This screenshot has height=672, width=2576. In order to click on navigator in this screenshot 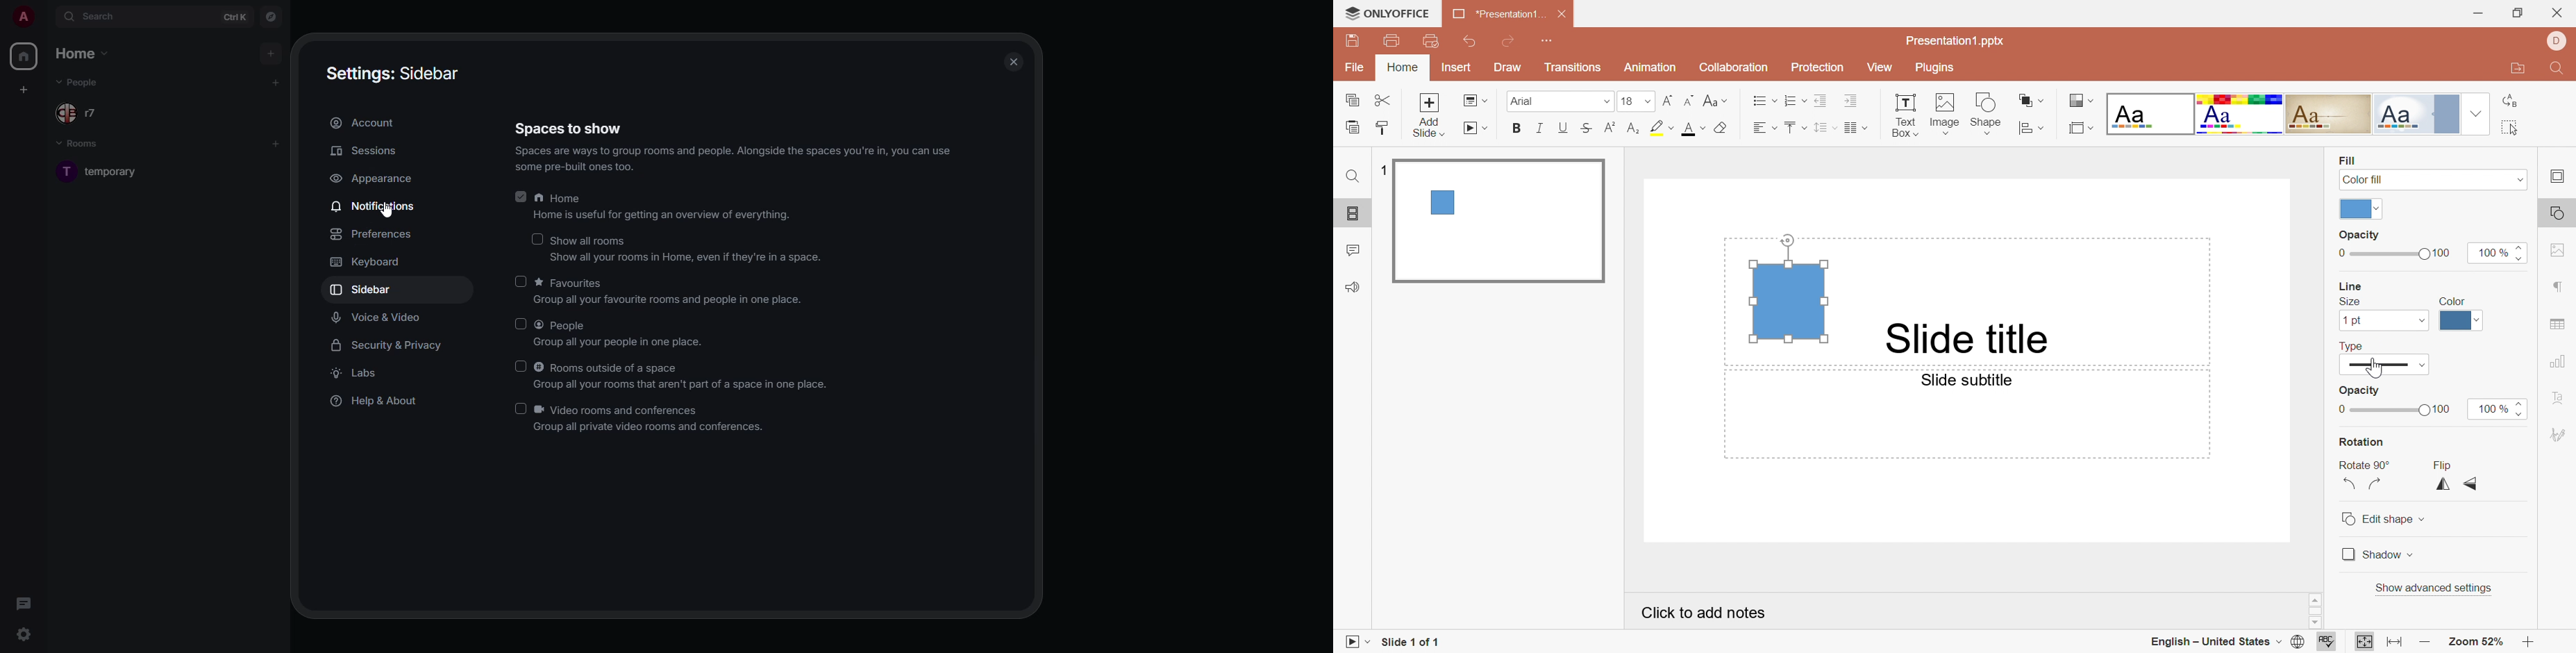, I will do `click(272, 17)`.